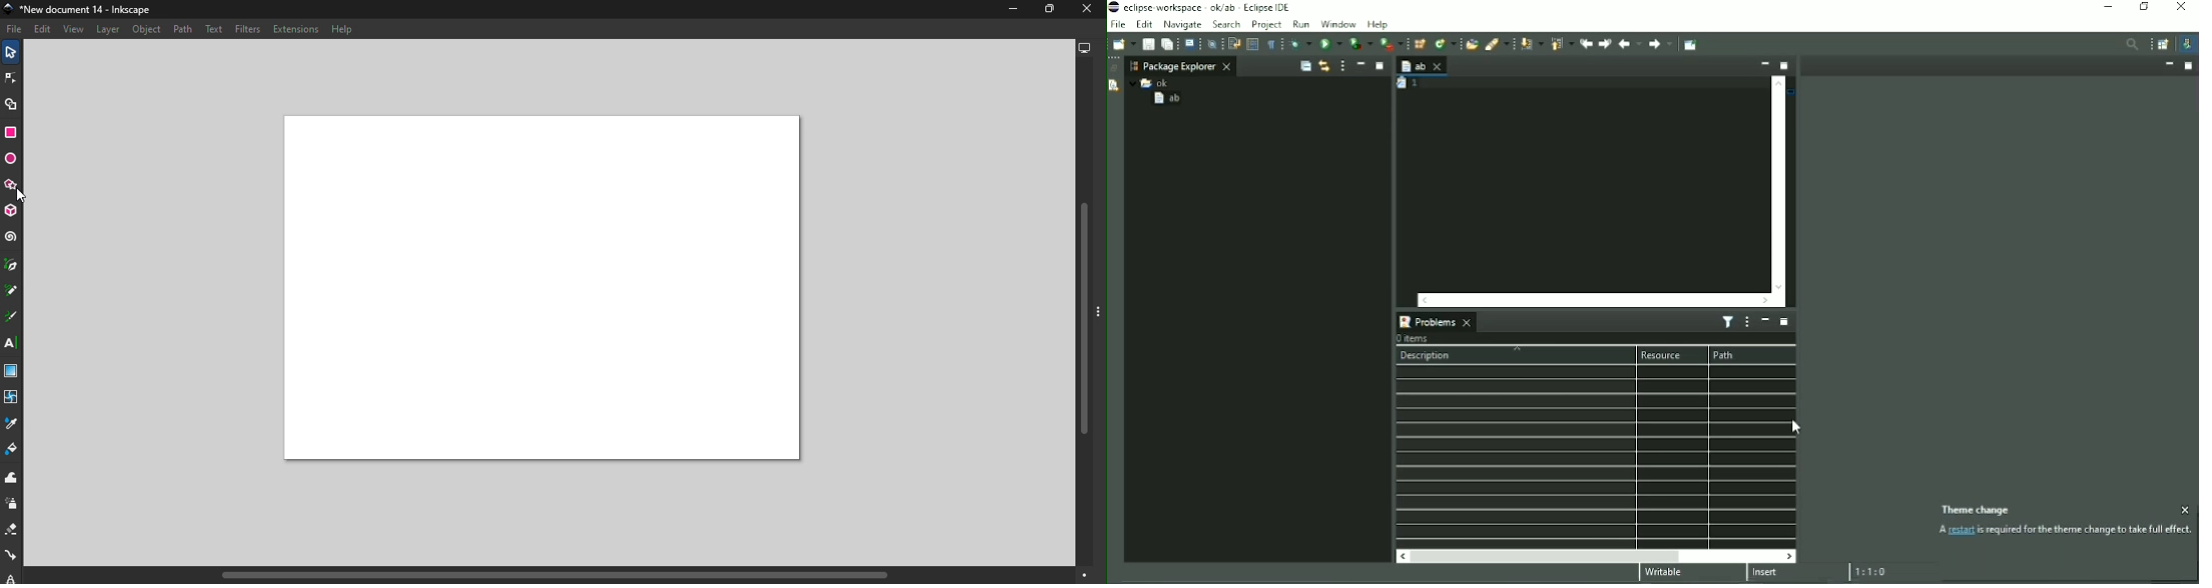  What do you see at coordinates (1340, 24) in the screenshot?
I see `Window` at bounding box center [1340, 24].